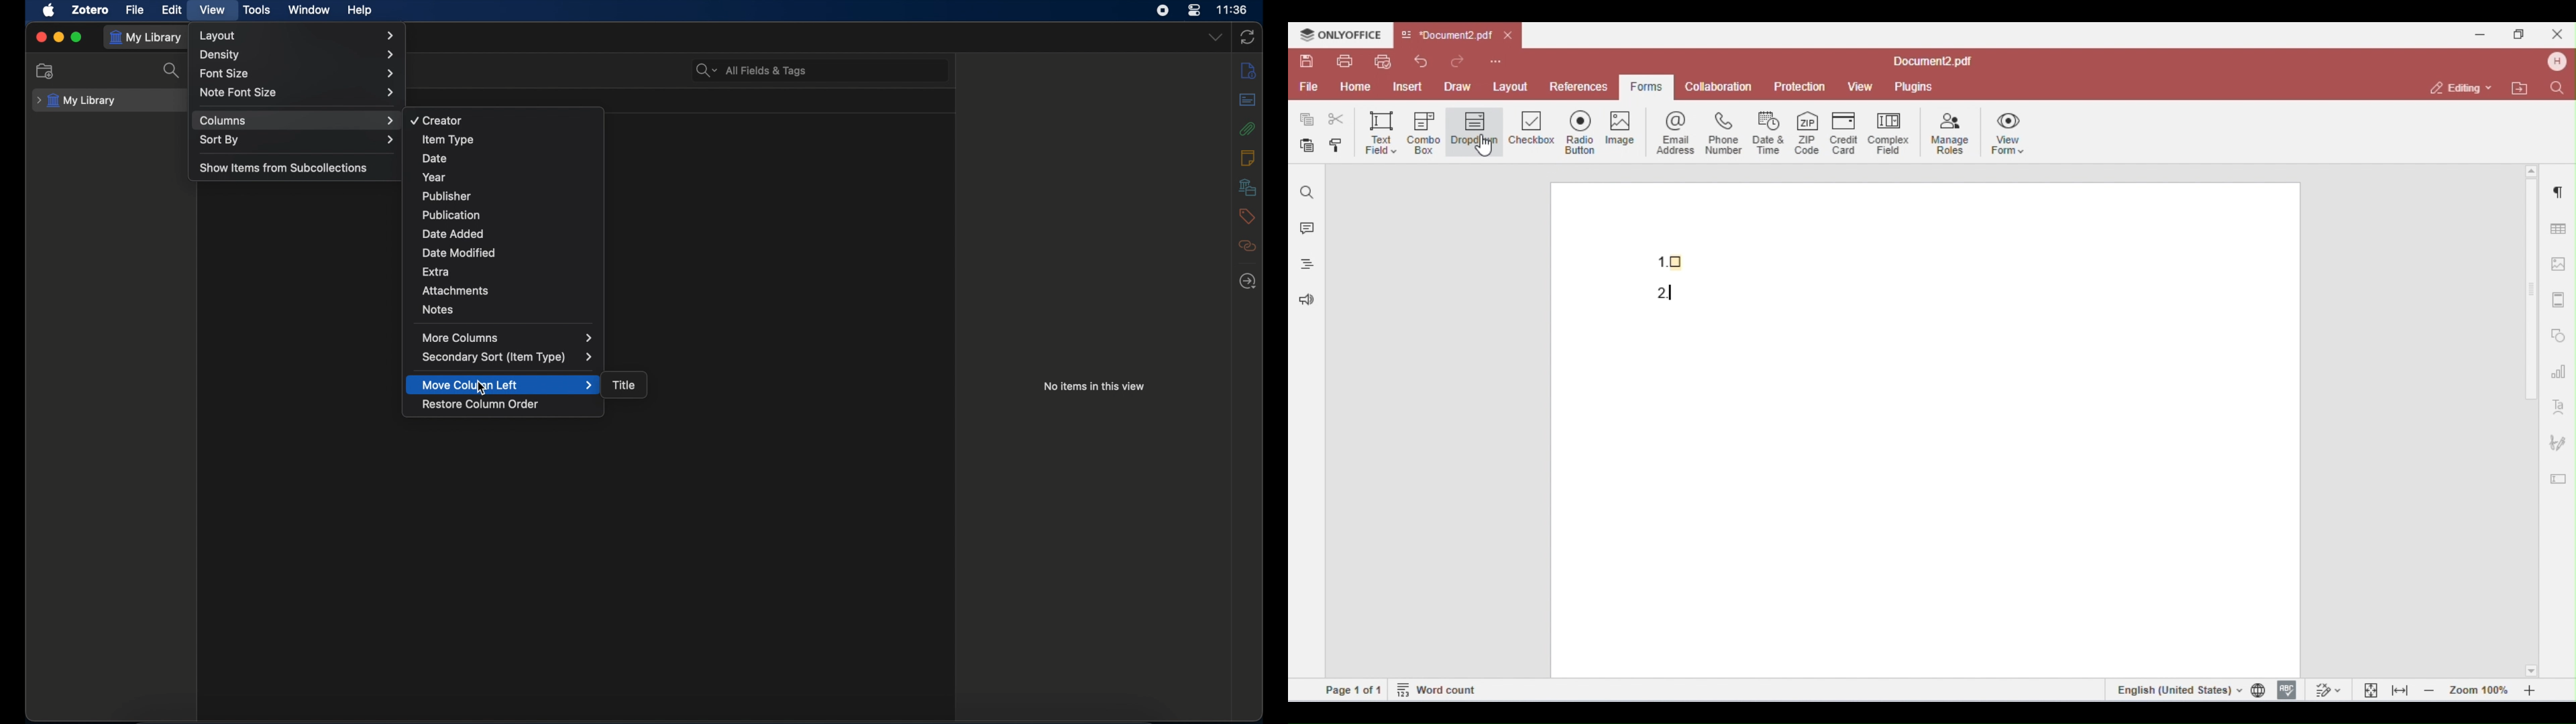 This screenshot has height=728, width=2576. I want to click on view, so click(213, 10).